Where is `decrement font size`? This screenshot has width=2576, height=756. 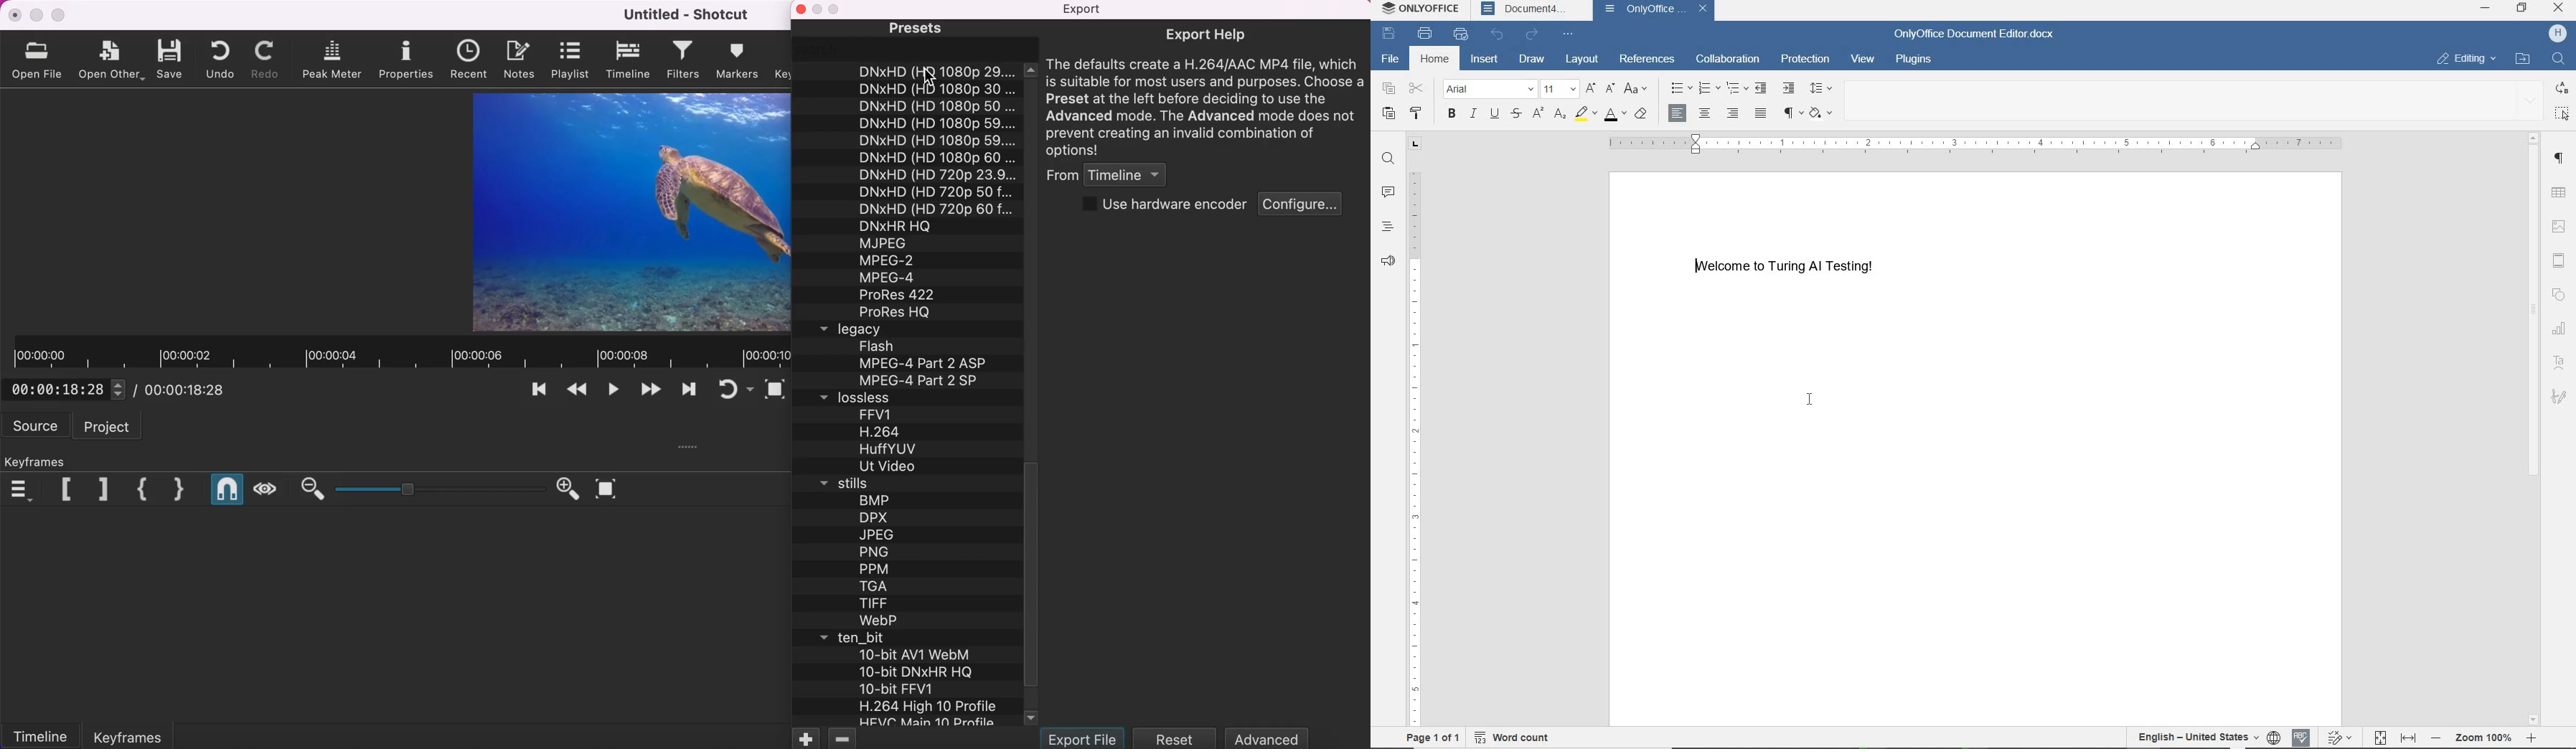
decrement font size is located at coordinates (1611, 90).